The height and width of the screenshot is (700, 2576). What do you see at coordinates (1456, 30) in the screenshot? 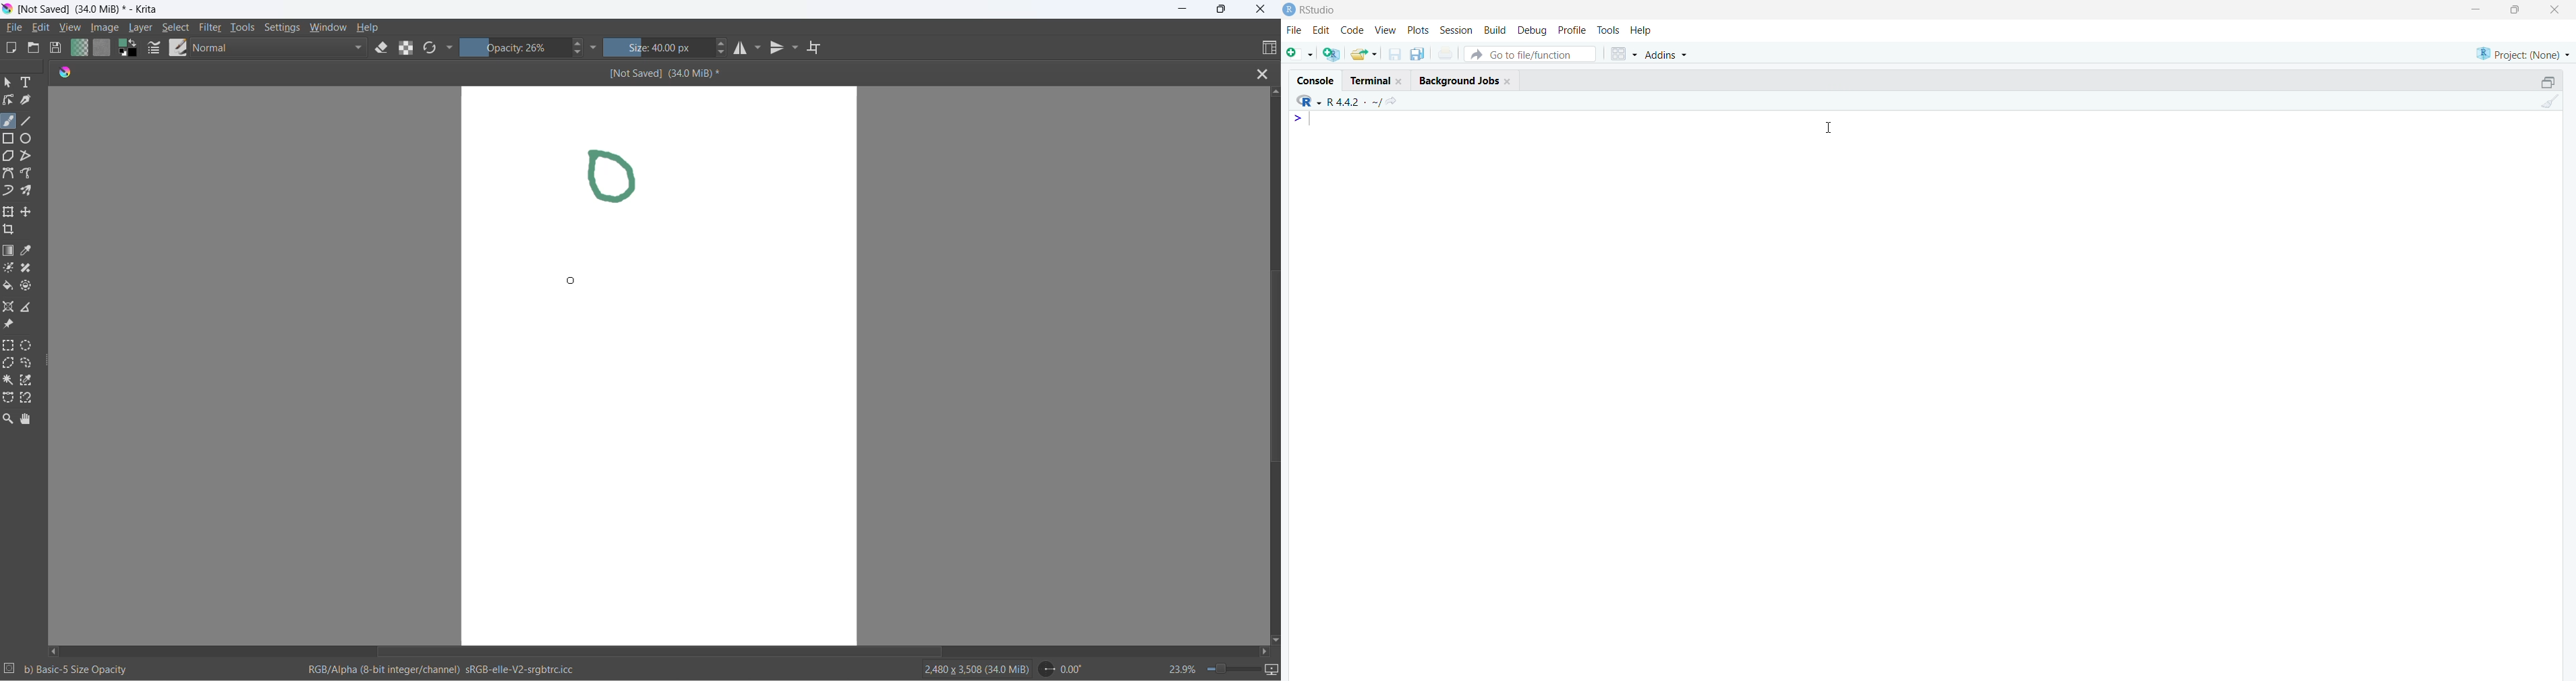
I see `Session` at bounding box center [1456, 30].